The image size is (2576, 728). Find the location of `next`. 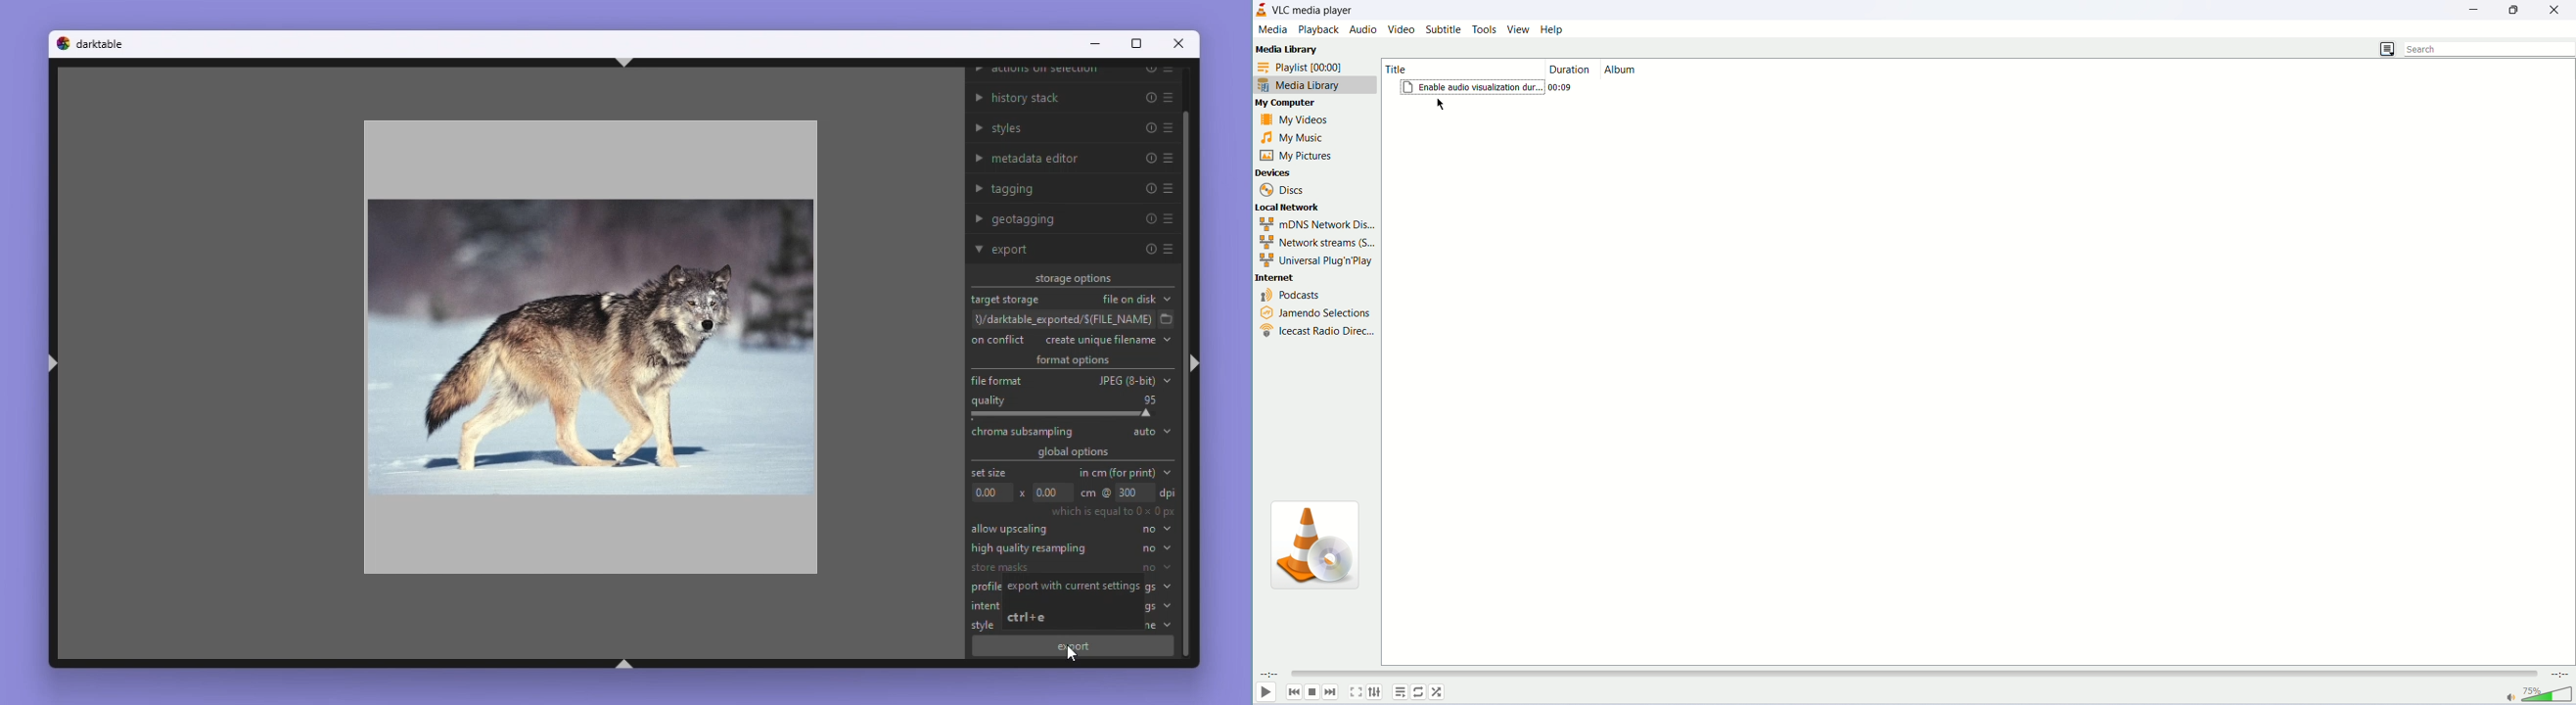

next is located at coordinates (1331, 692).